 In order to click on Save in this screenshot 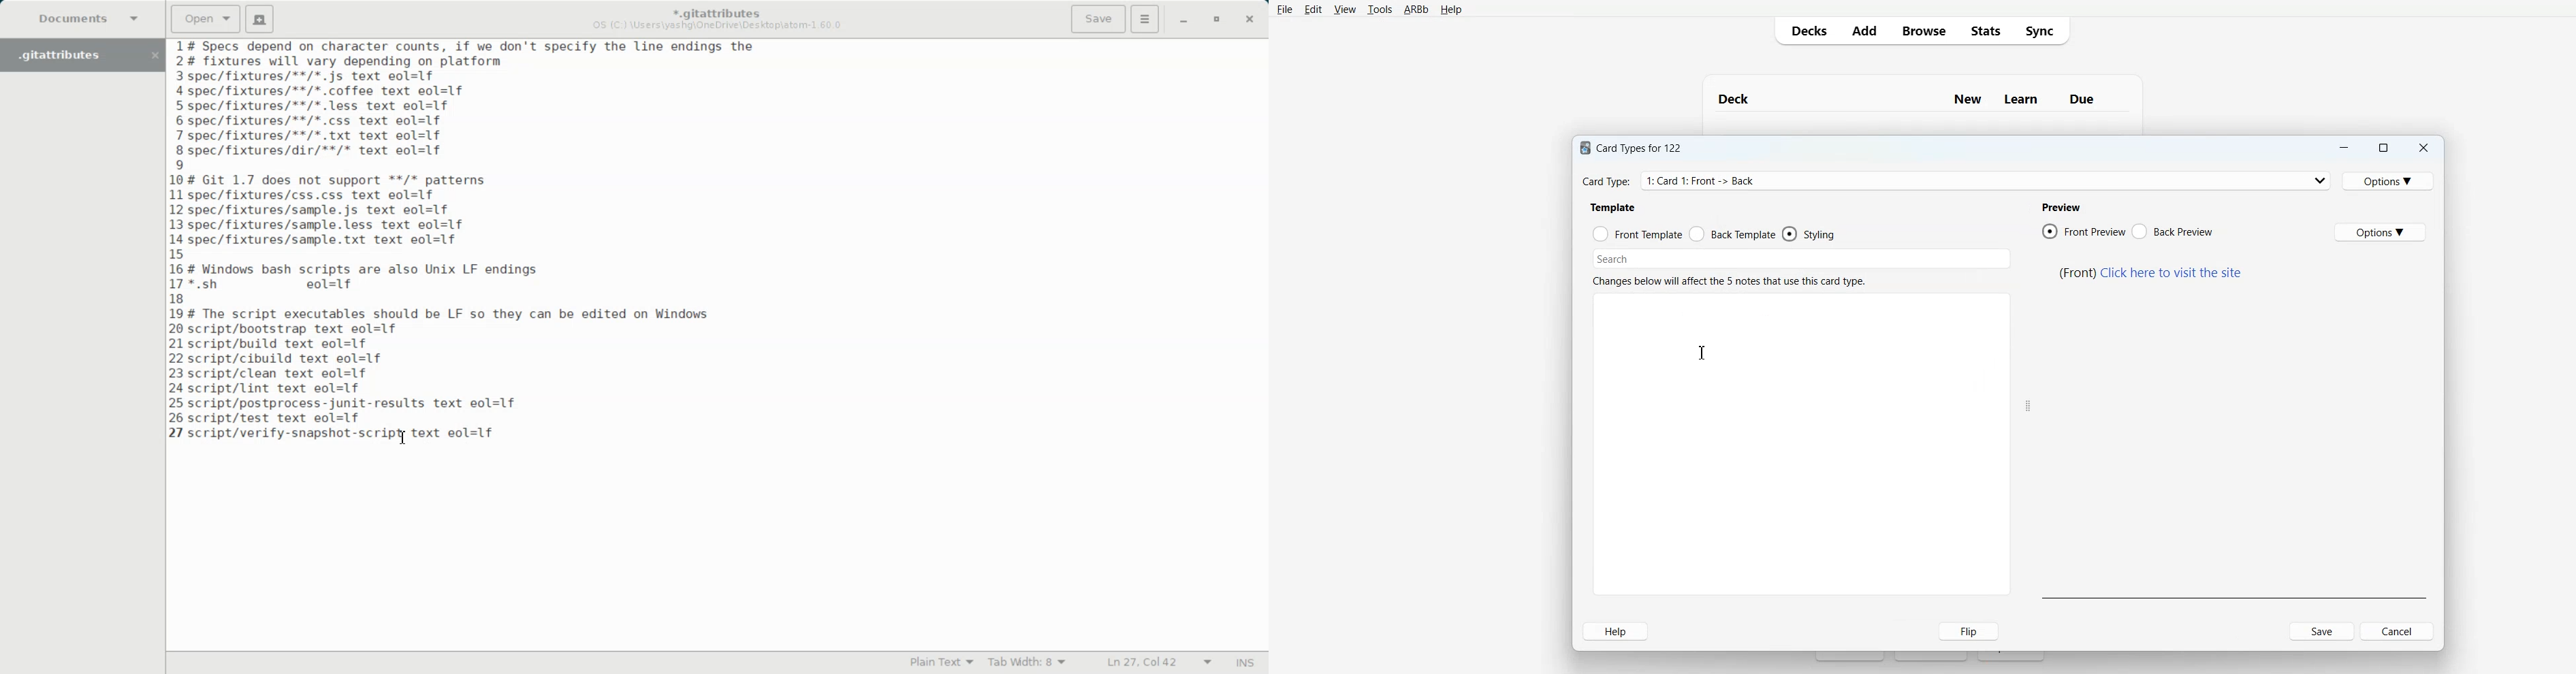, I will do `click(2323, 631)`.